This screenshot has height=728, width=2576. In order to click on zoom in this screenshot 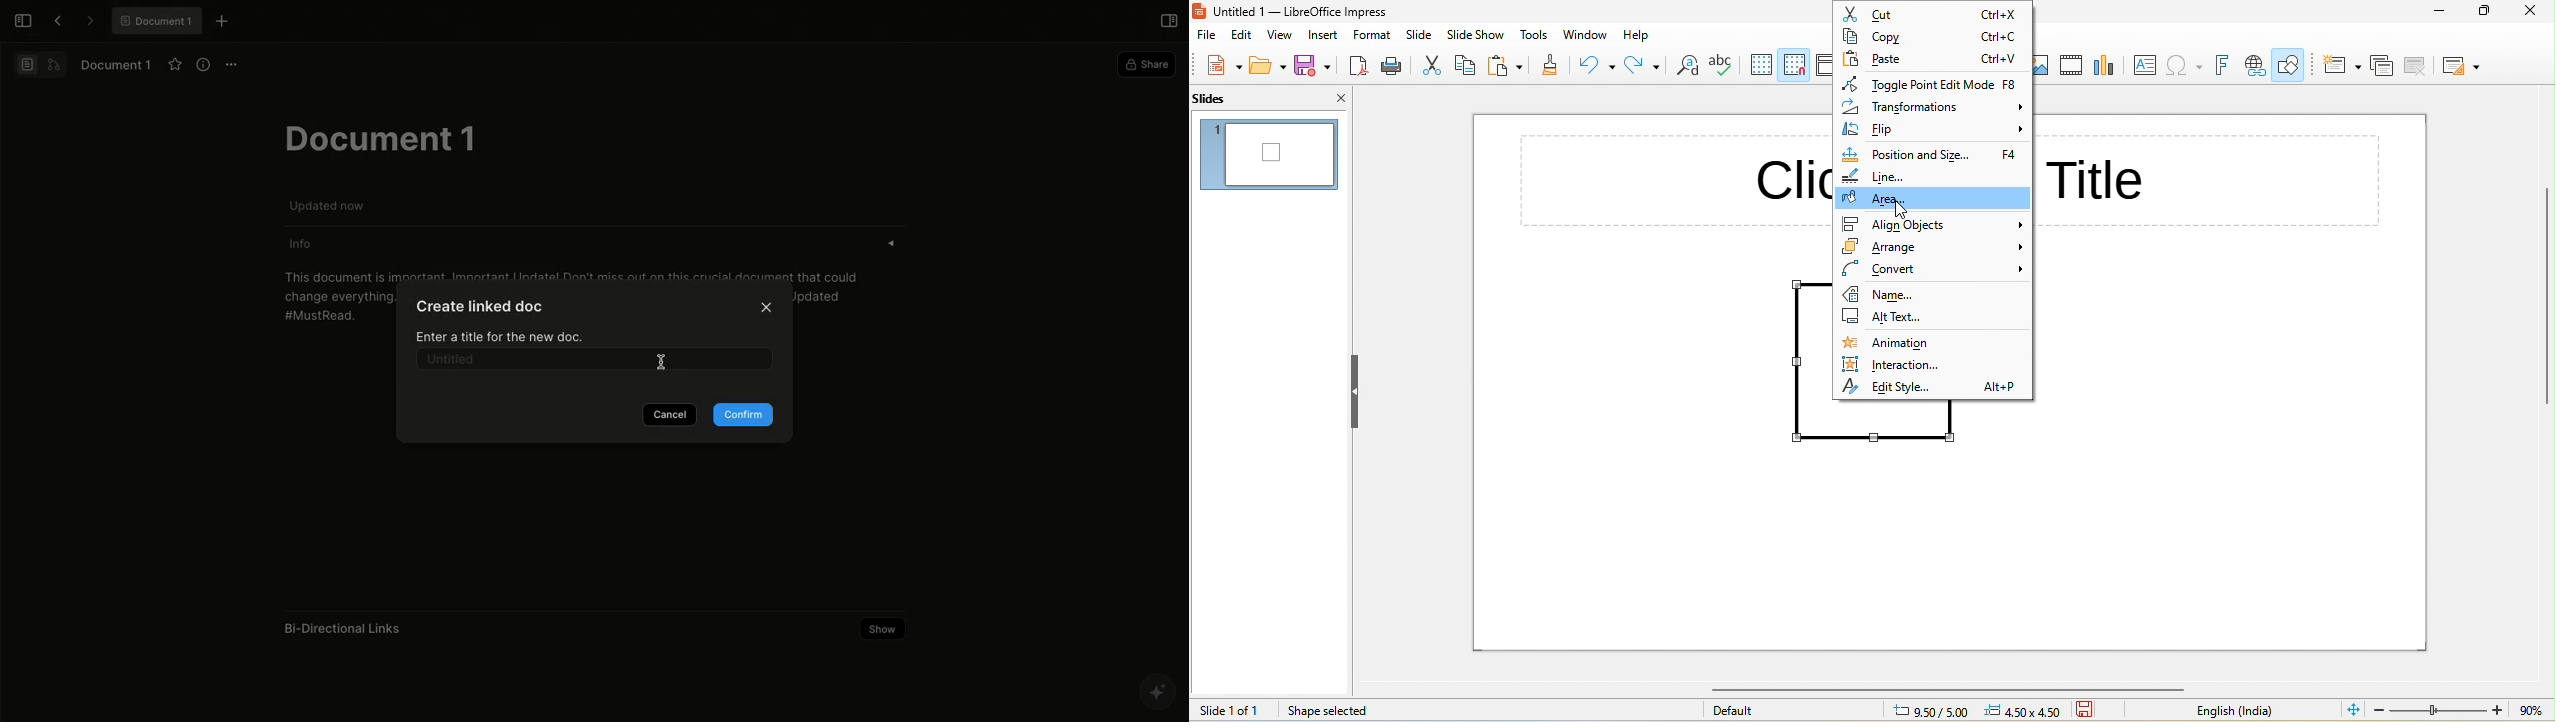, I will do `click(2463, 709)`.